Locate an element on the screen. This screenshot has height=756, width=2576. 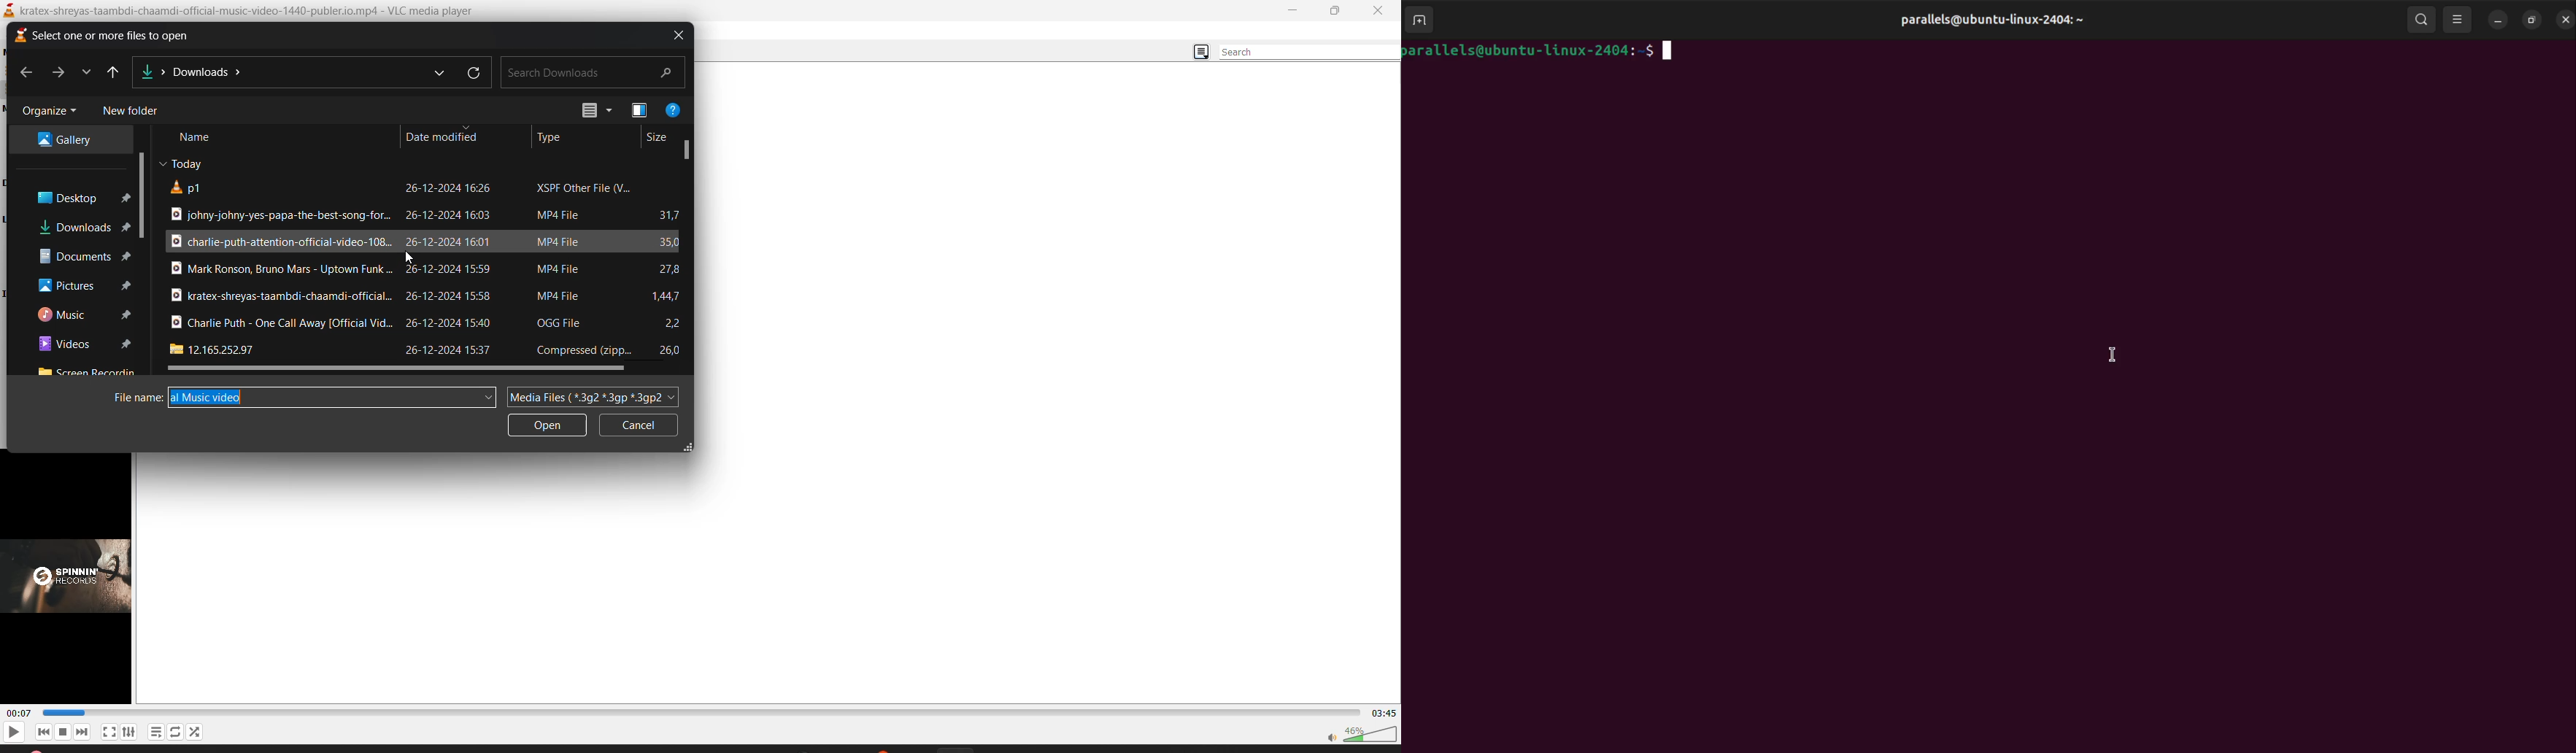
previous locations is located at coordinates (437, 75).